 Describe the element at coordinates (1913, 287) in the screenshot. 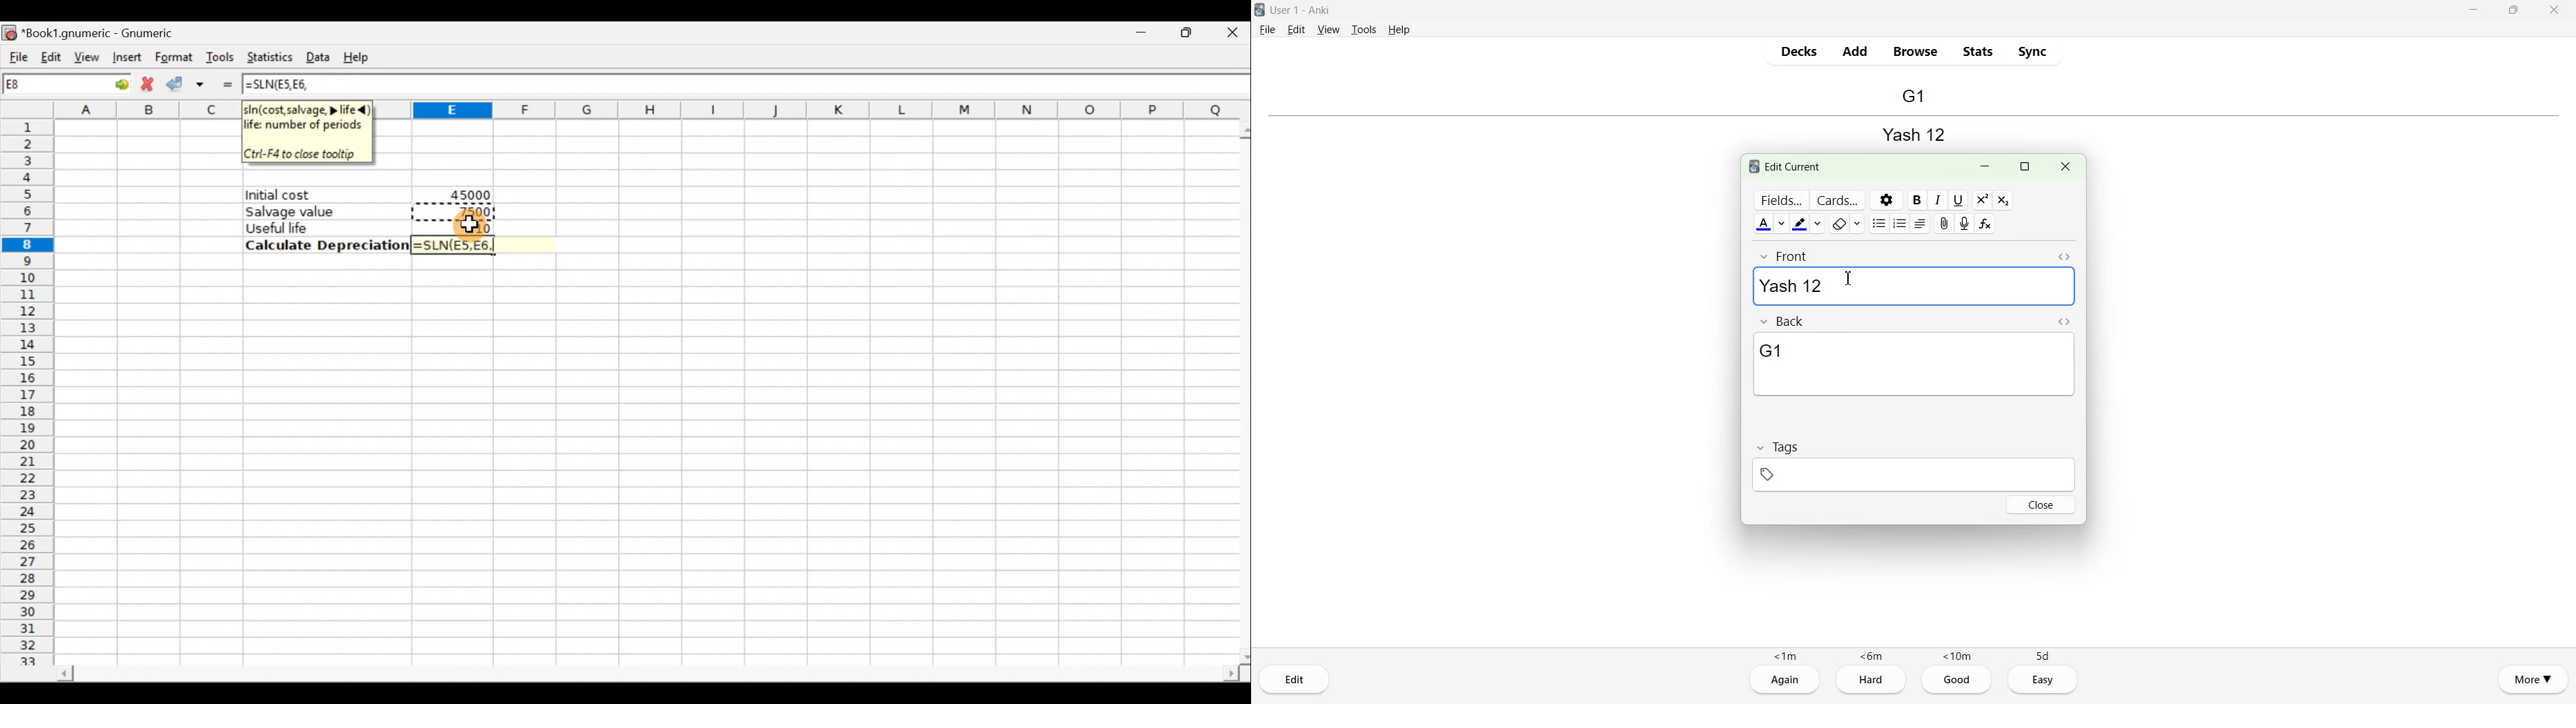

I see `Yash 12` at that location.